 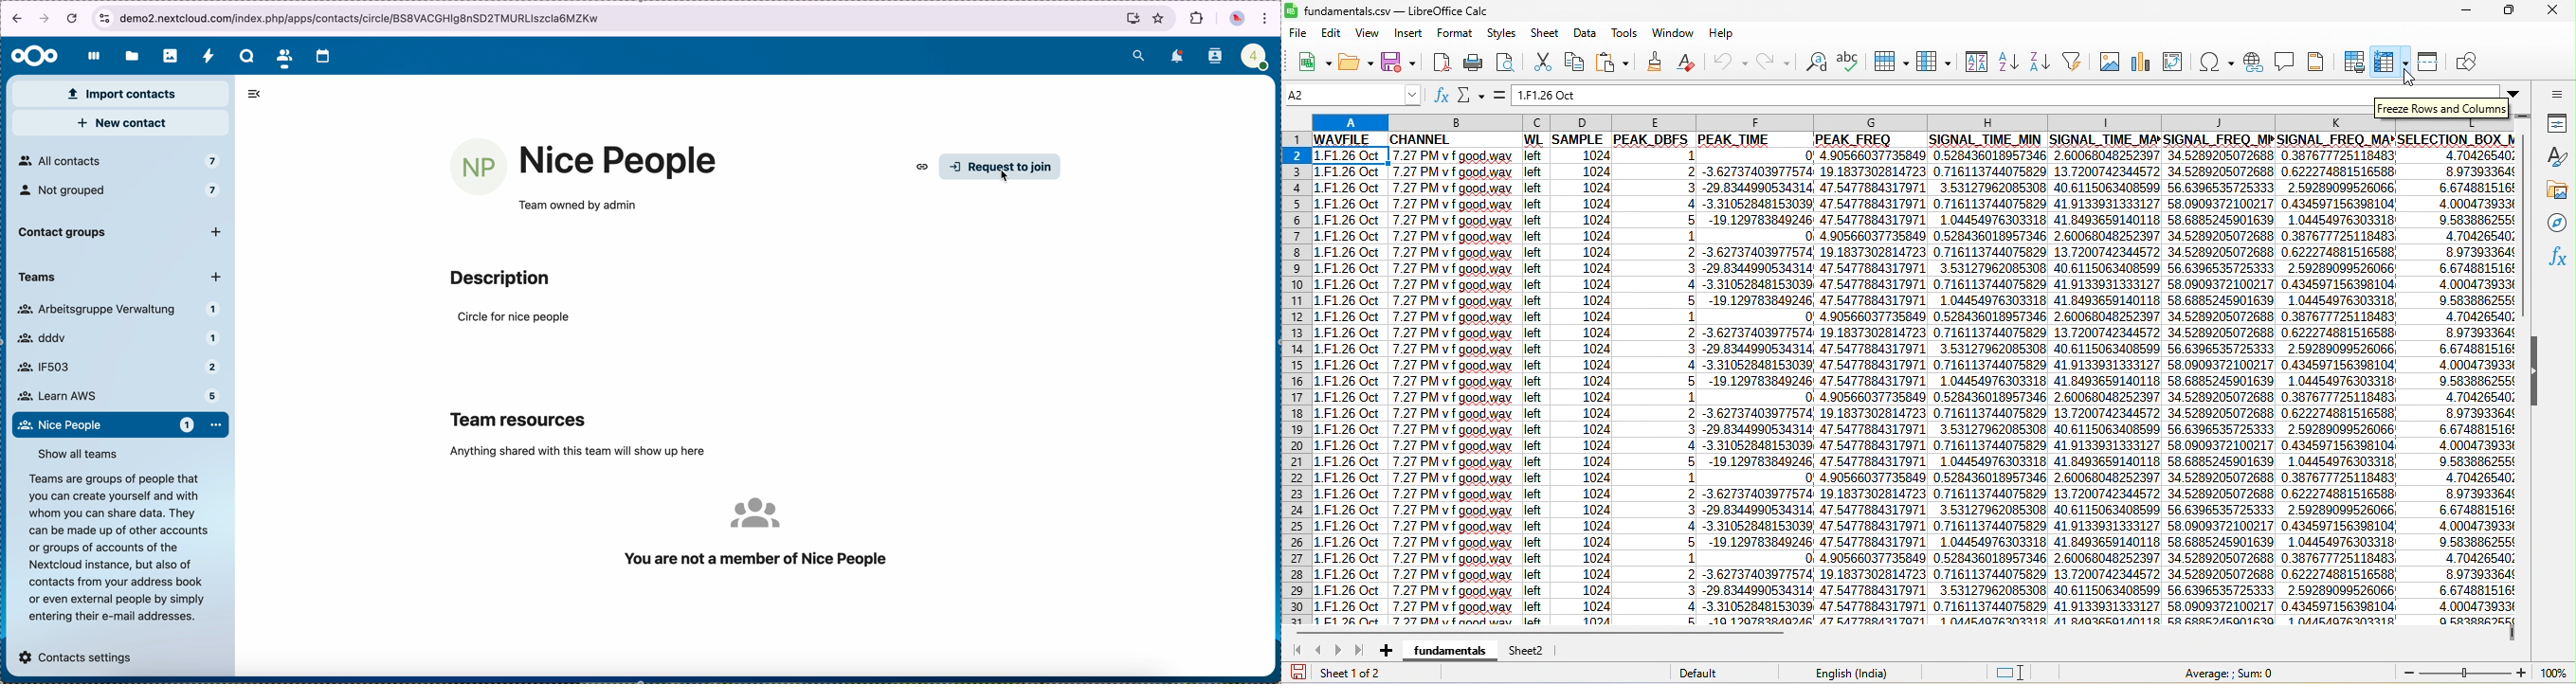 I want to click on formula bar, so click(x=2023, y=92).